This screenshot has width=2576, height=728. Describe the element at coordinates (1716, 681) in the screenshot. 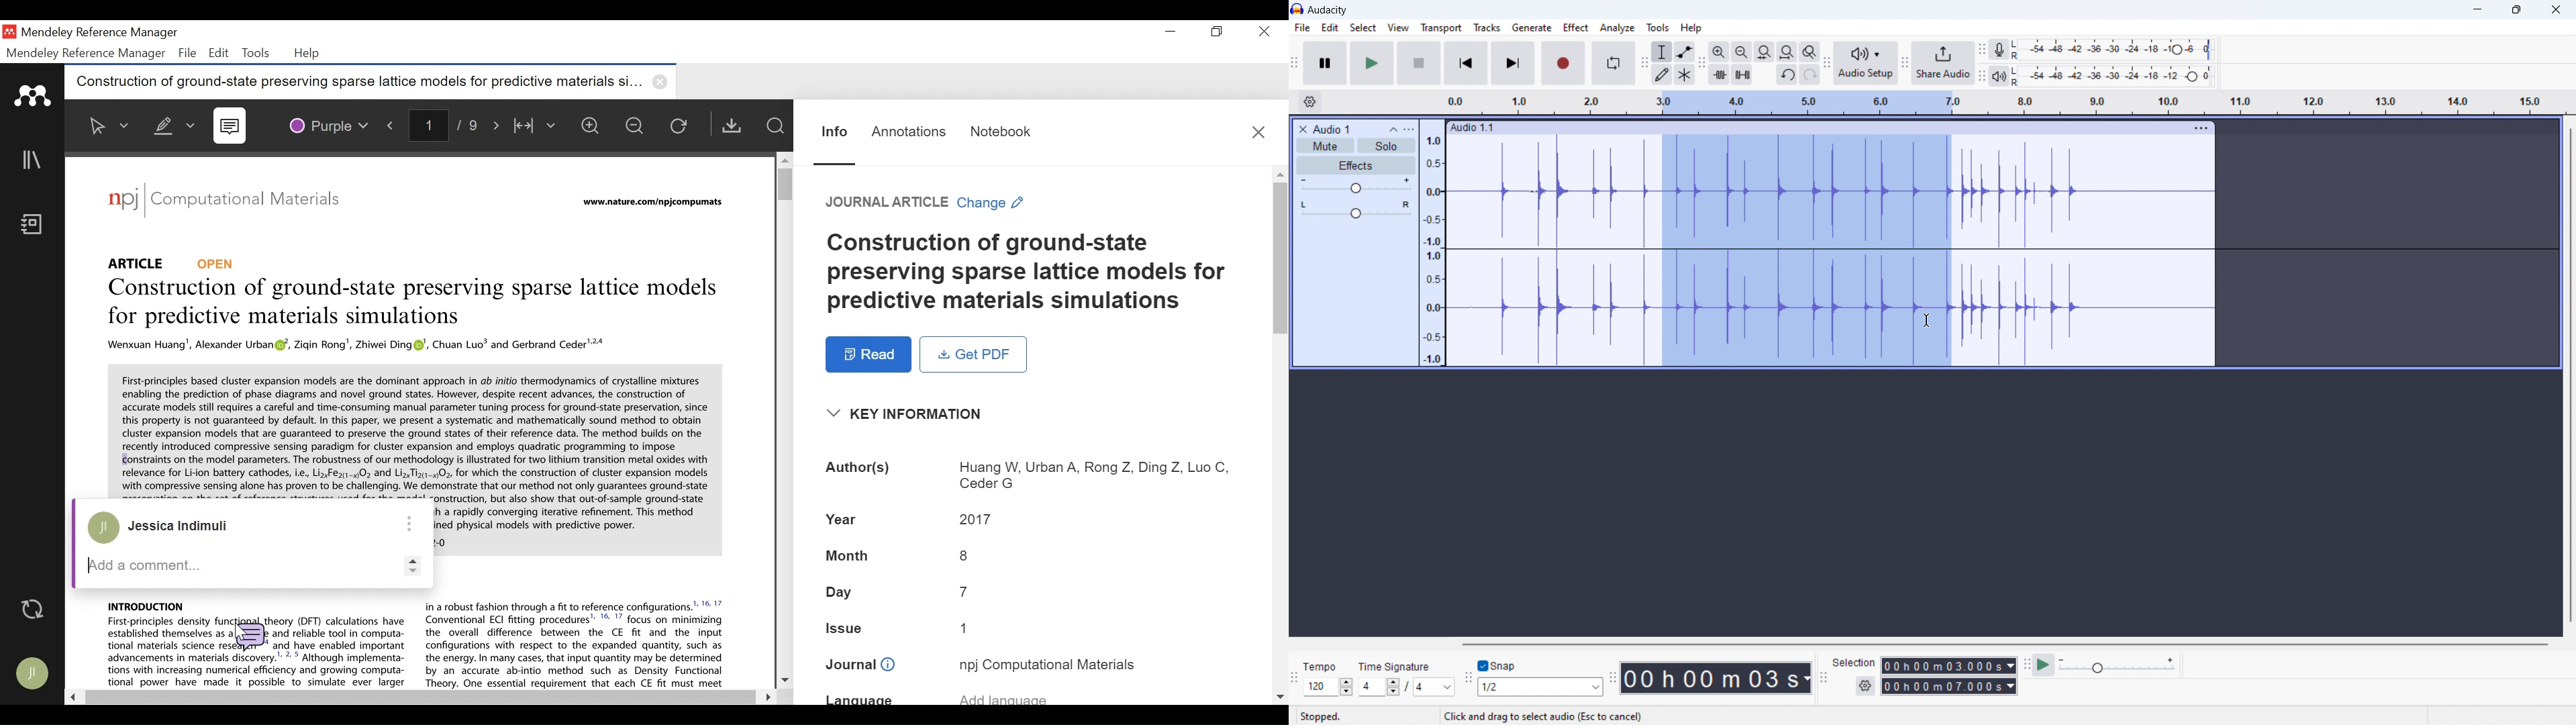

I see `00 h 00 m 03s (timestamp)` at that location.